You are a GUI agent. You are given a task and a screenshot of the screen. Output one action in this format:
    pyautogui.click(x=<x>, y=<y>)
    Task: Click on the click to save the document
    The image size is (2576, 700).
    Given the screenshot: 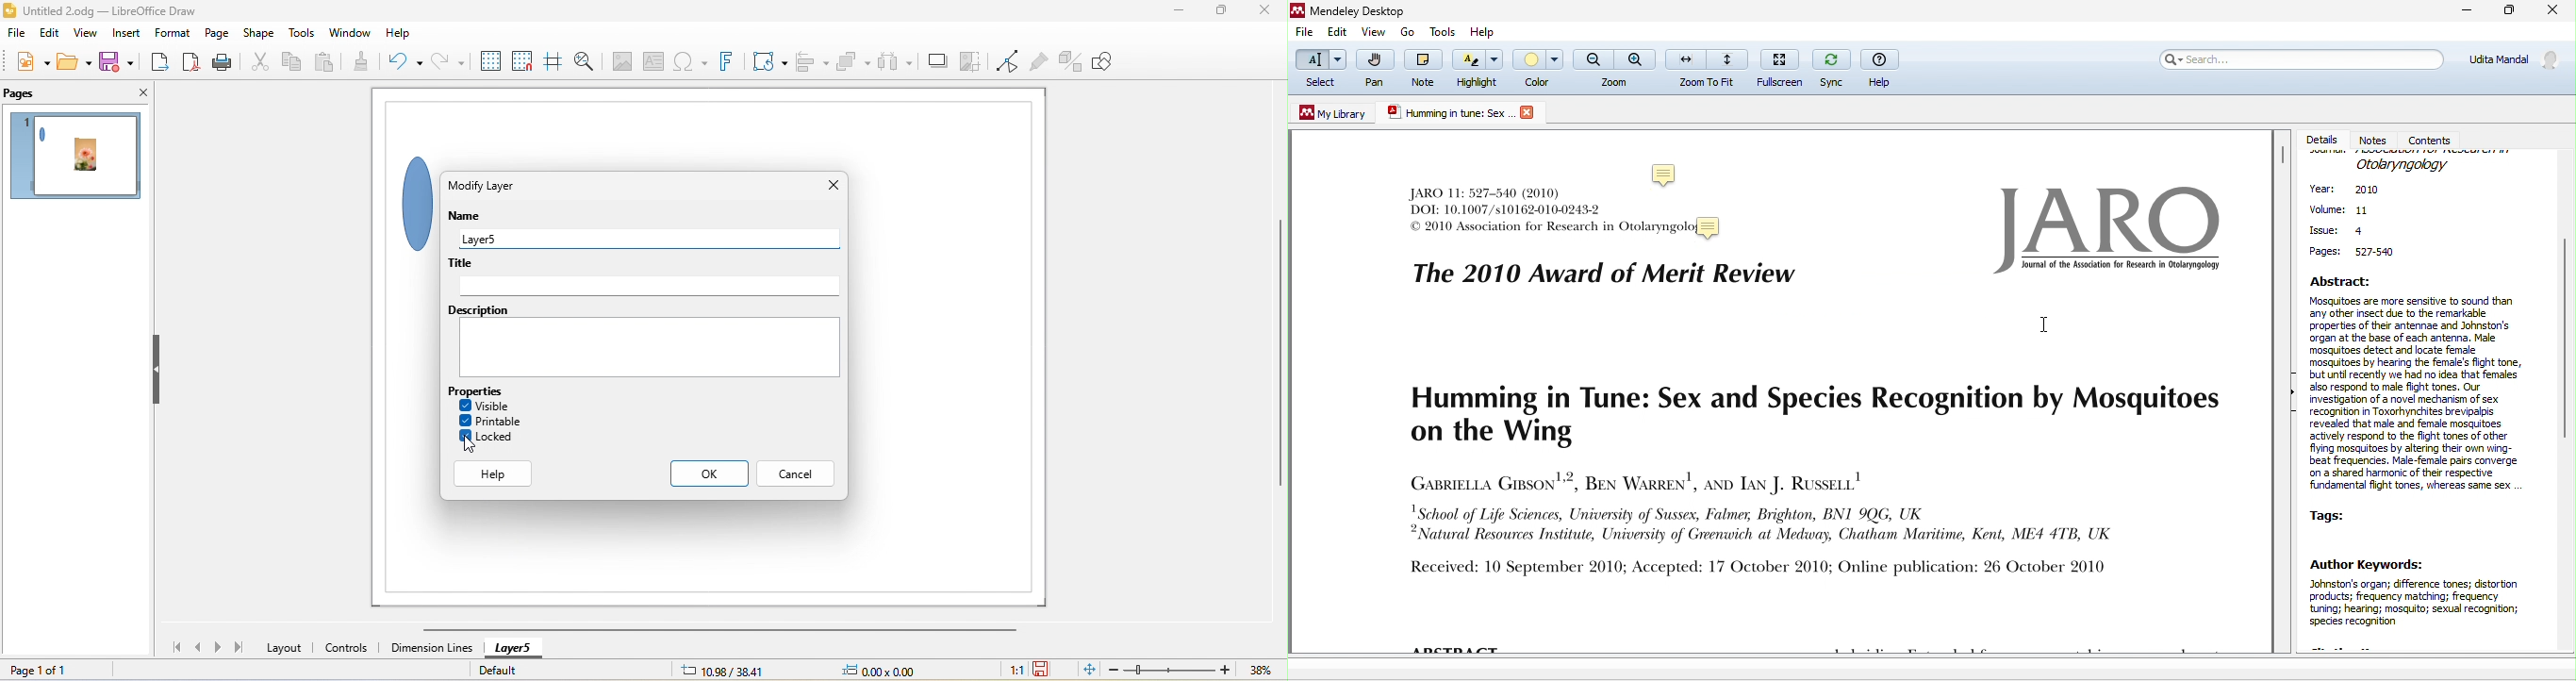 What is the action you would take?
    pyautogui.click(x=1043, y=670)
    